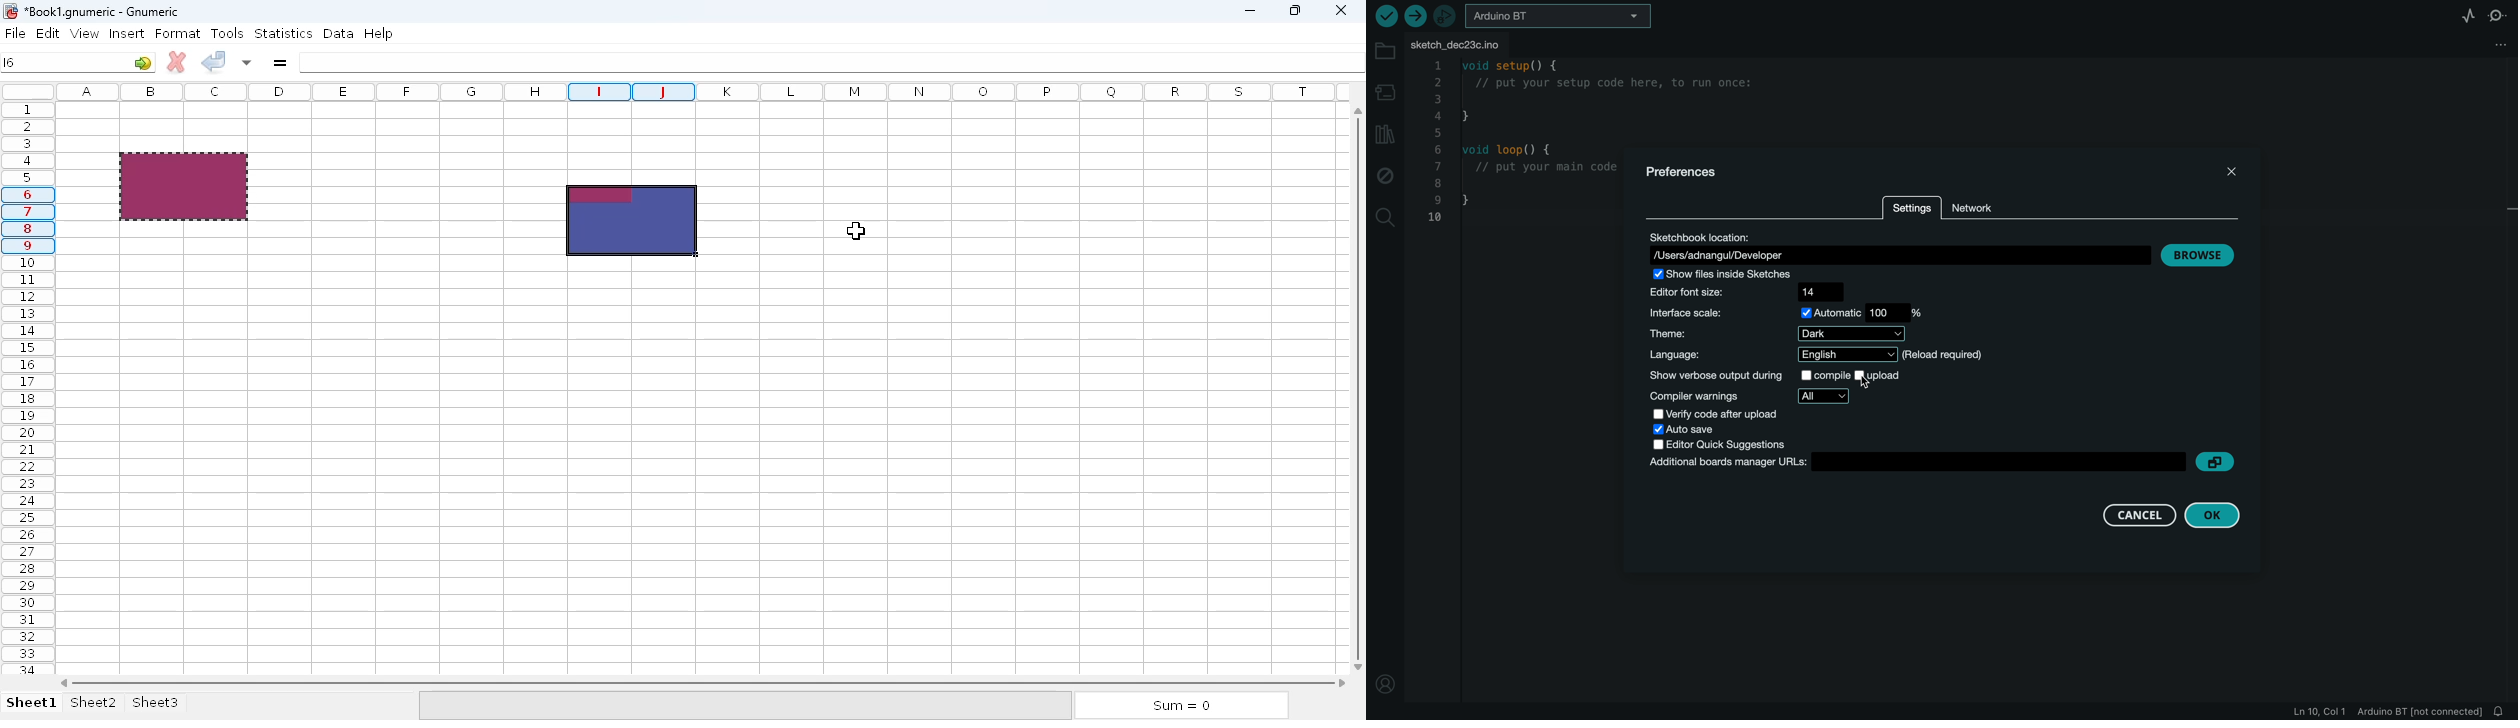  Describe the element at coordinates (632, 221) in the screenshot. I see `selected range pasted` at that location.